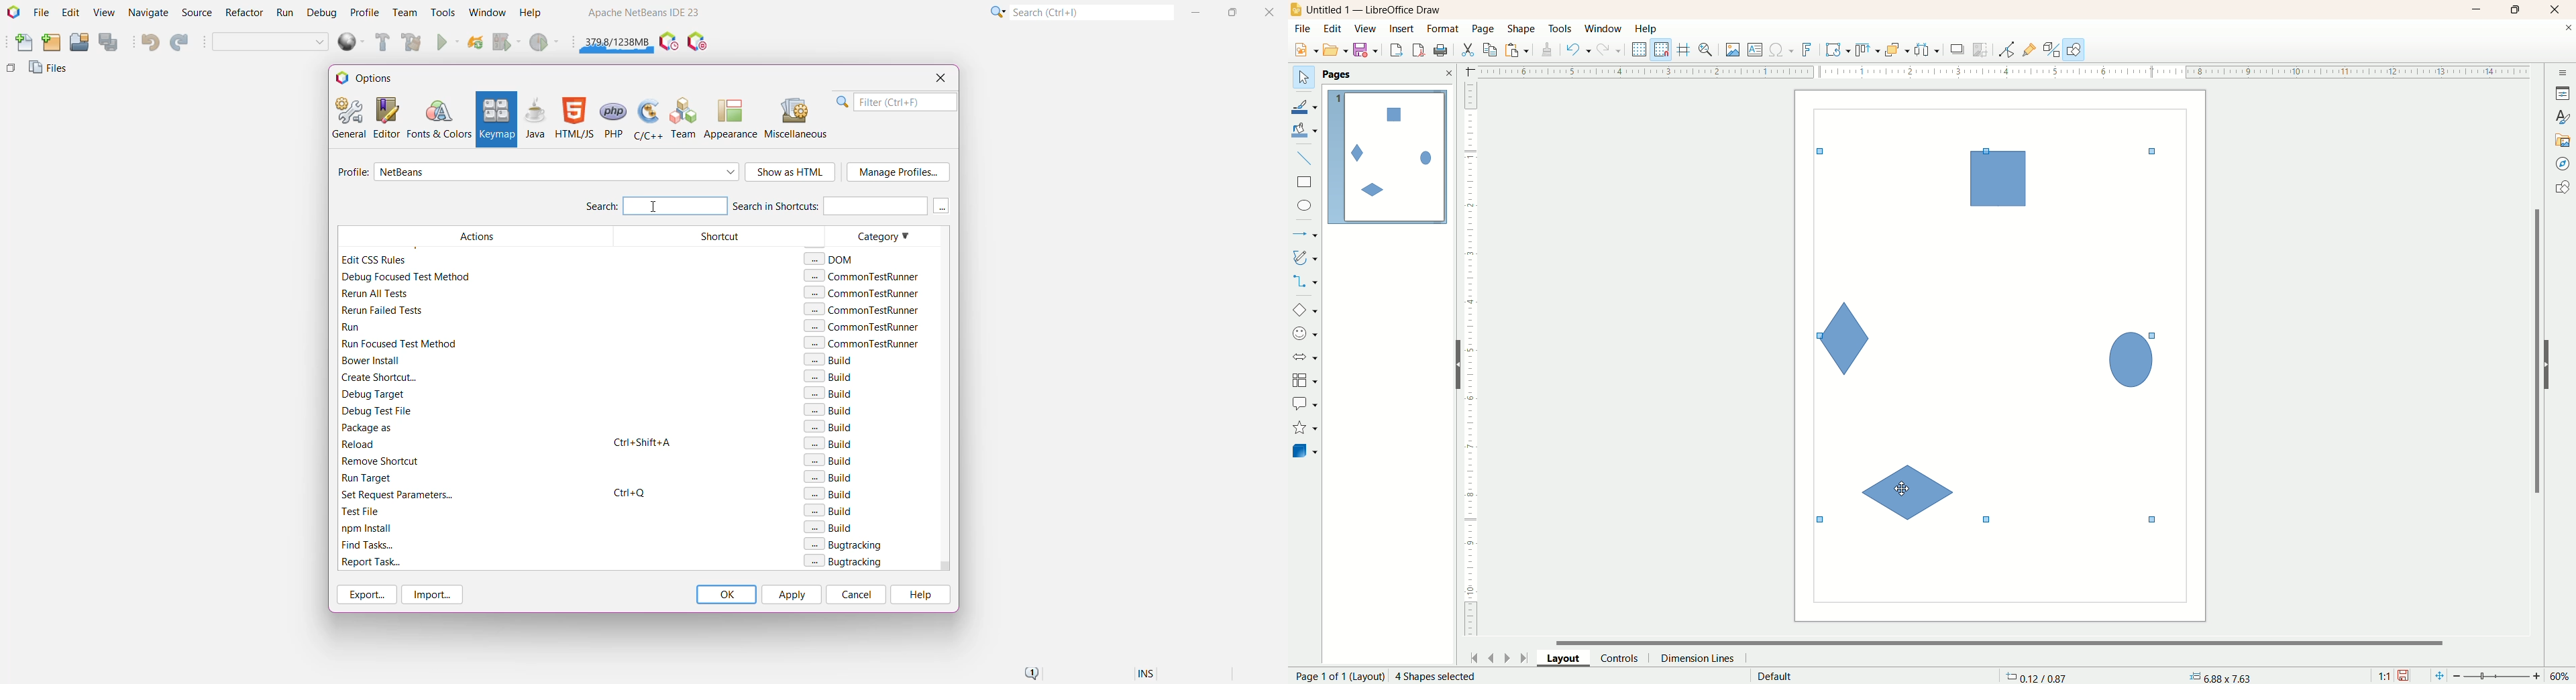 This screenshot has width=2576, height=700. Describe the element at coordinates (1306, 258) in the screenshot. I see `curves and polygon` at that location.